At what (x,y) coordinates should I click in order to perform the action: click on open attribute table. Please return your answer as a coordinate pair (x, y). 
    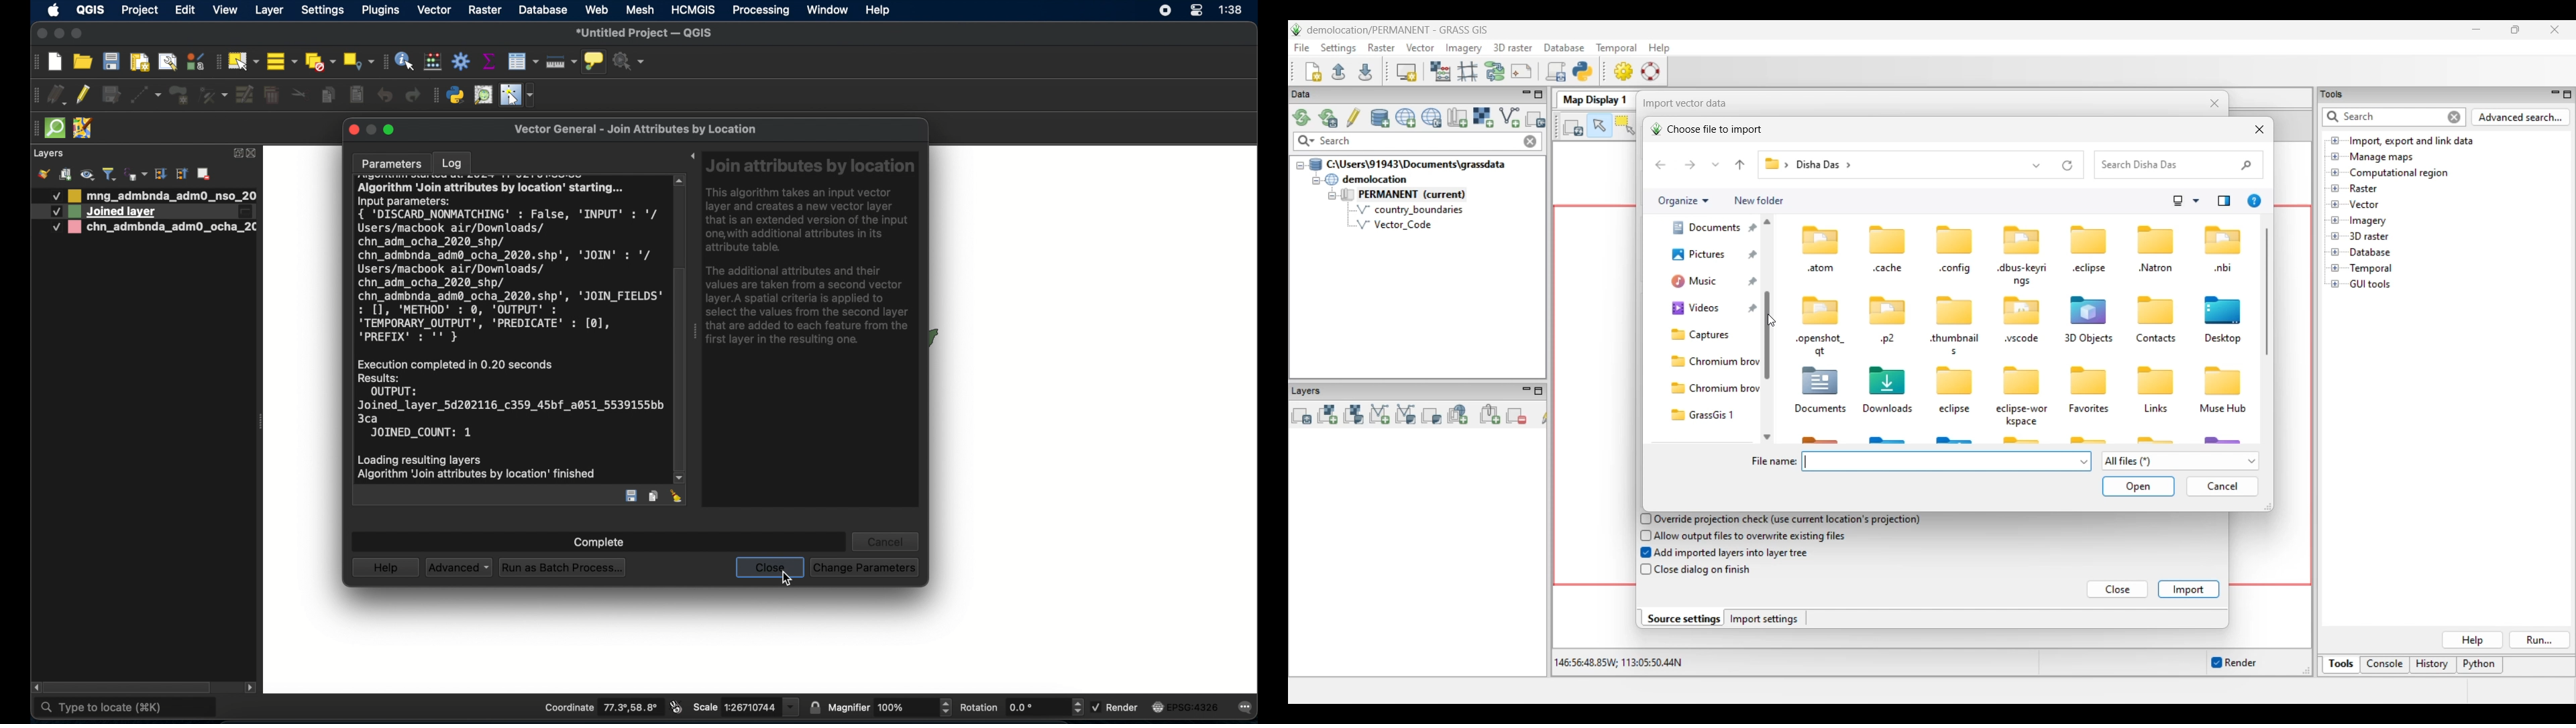
    Looking at the image, I should click on (523, 61).